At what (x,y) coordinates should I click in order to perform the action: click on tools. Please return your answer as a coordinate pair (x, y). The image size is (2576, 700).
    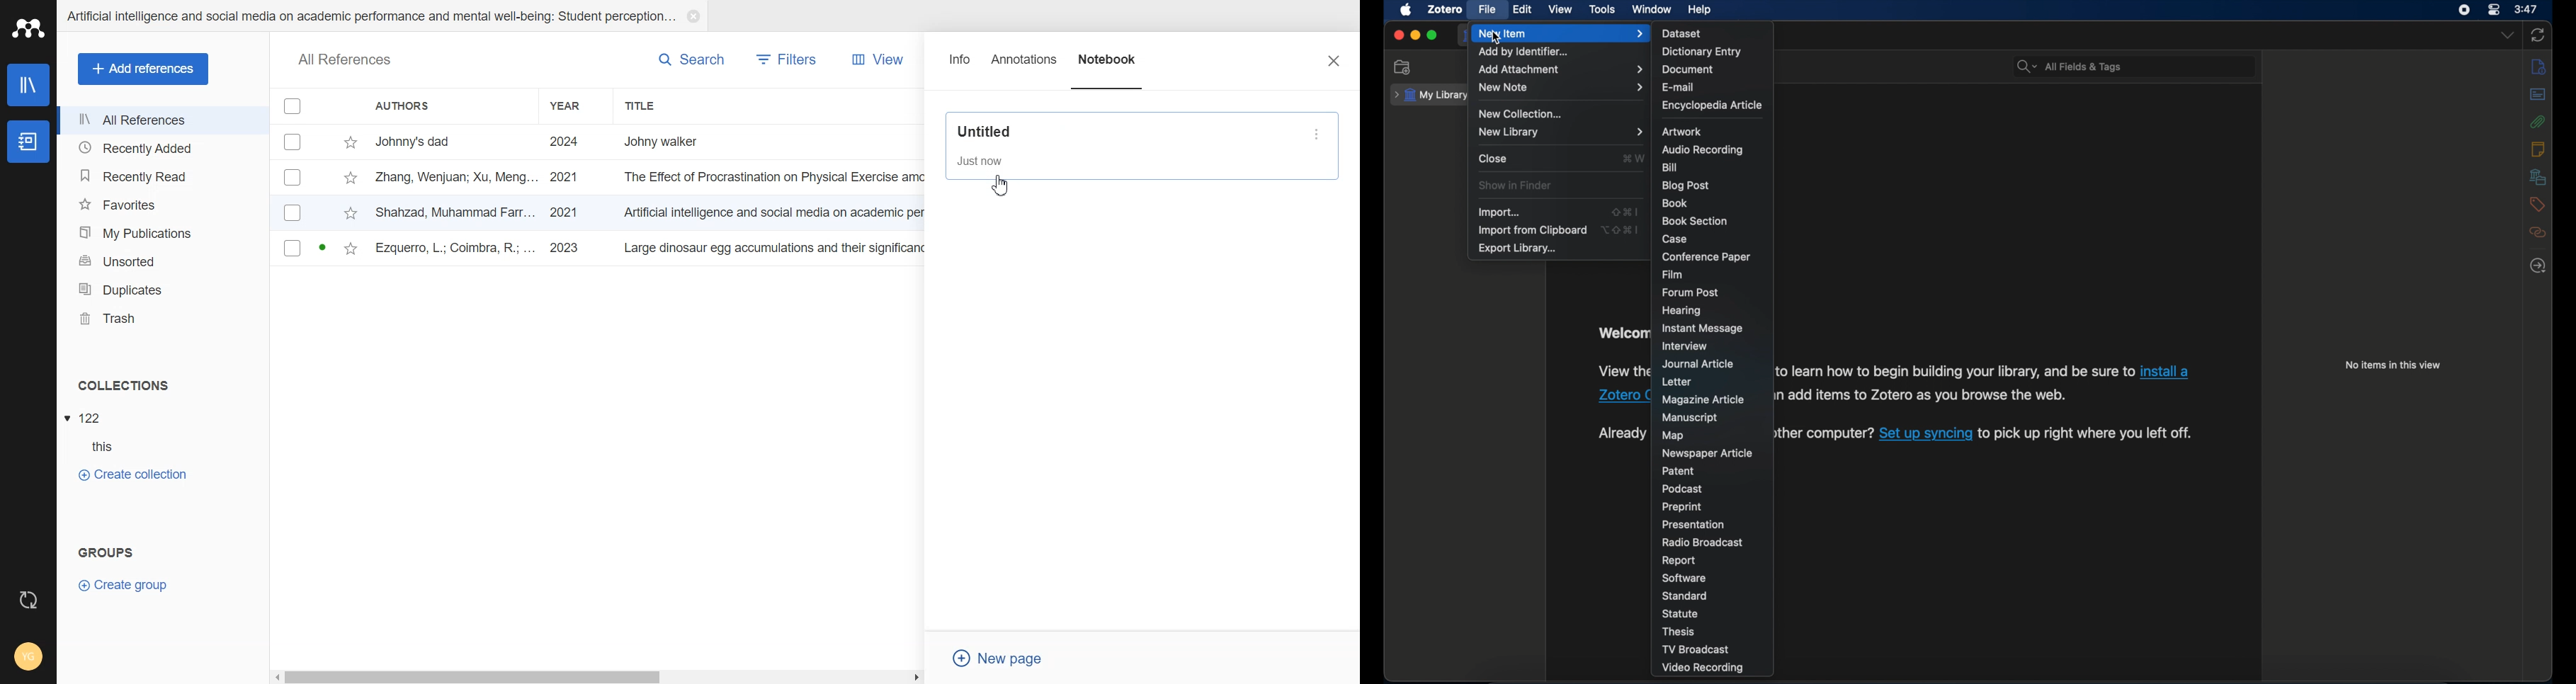
    Looking at the image, I should click on (1603, 10).